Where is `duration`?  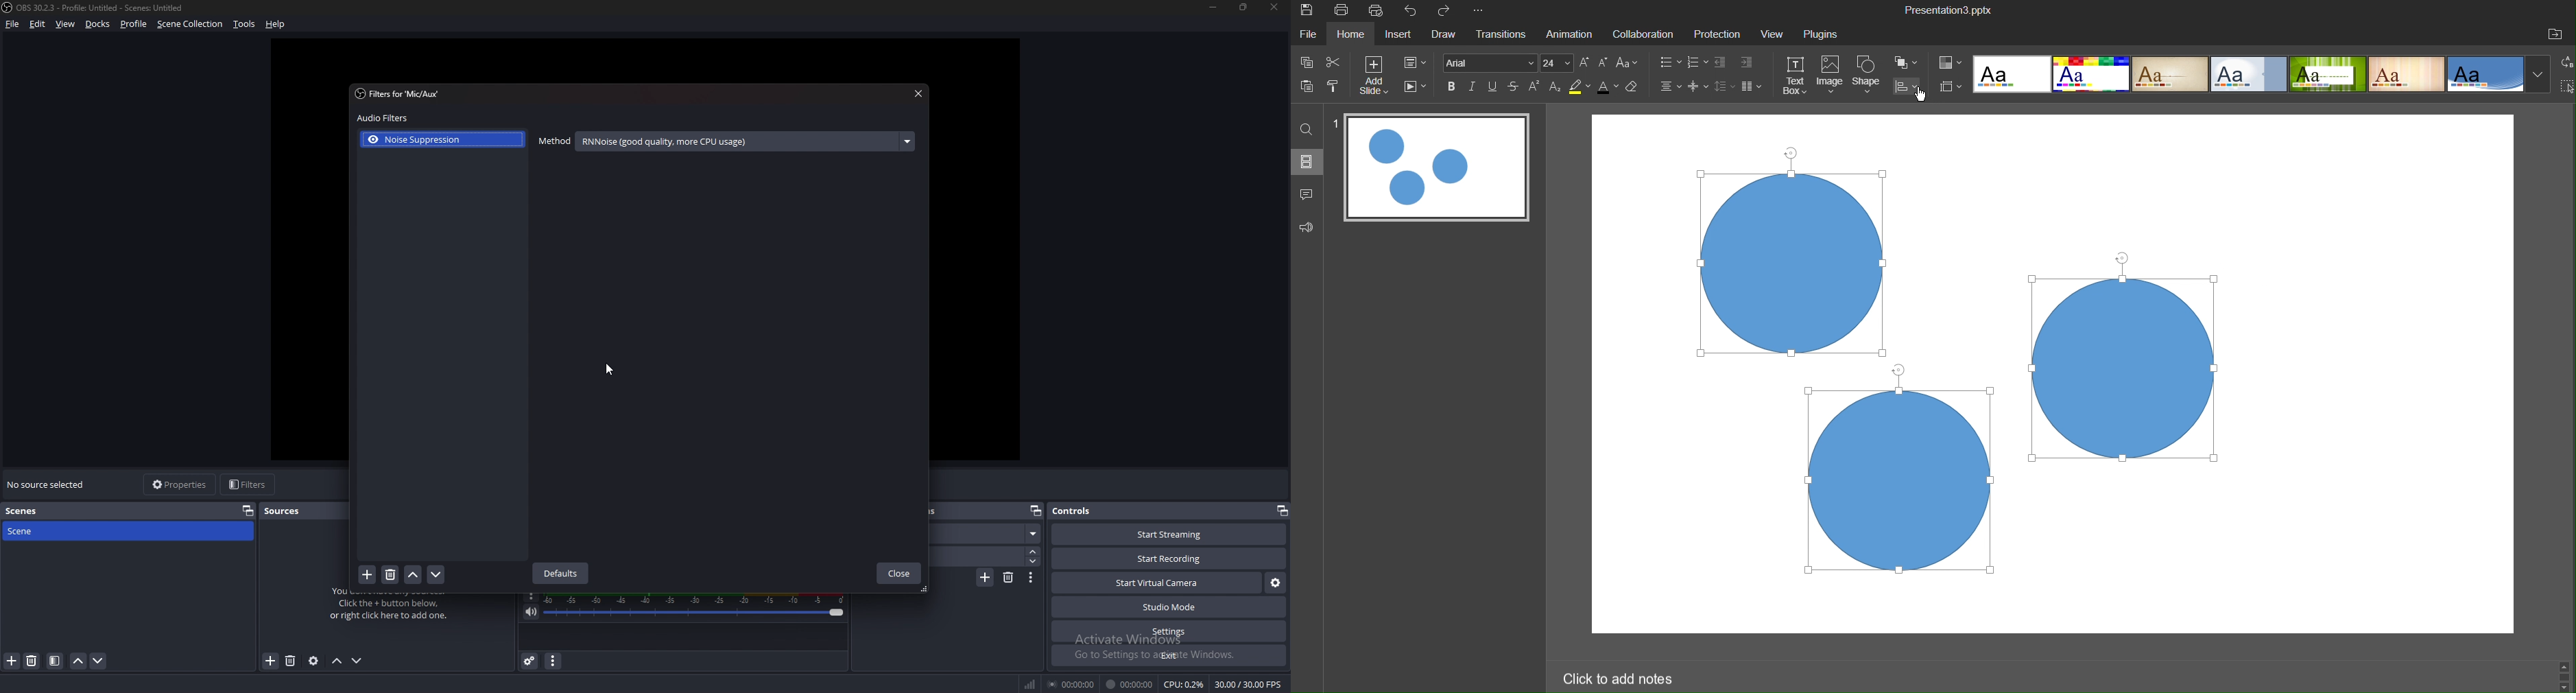 duration is located at coordinates (978, 557).